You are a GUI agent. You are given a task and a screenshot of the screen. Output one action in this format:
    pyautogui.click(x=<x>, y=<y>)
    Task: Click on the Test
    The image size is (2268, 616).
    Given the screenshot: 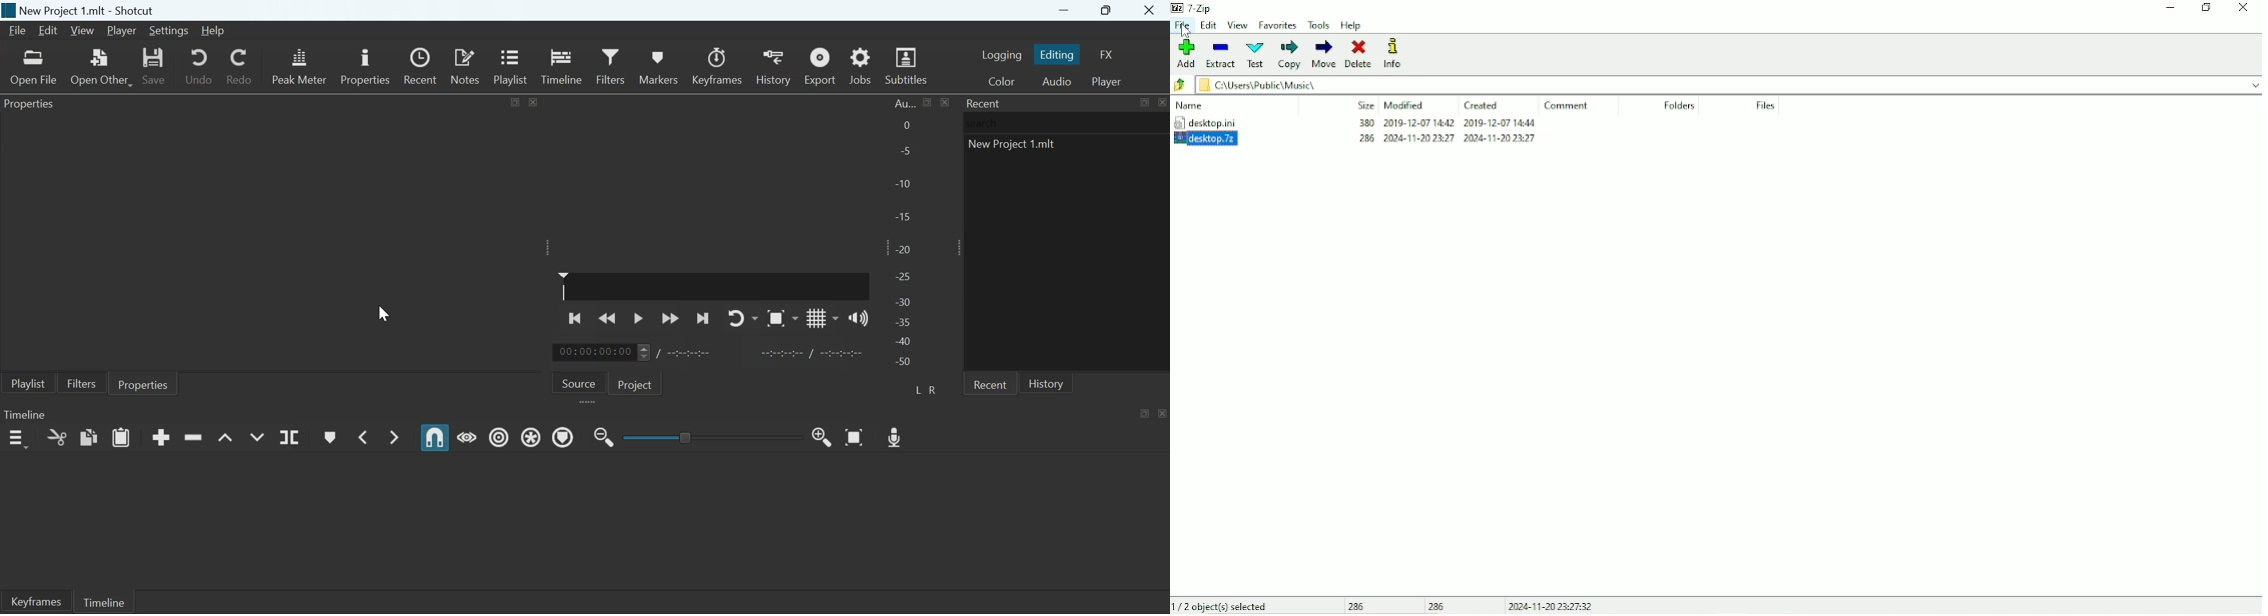 What is the action you would take?
    pyautogui.click(x=1254, y=54)
    